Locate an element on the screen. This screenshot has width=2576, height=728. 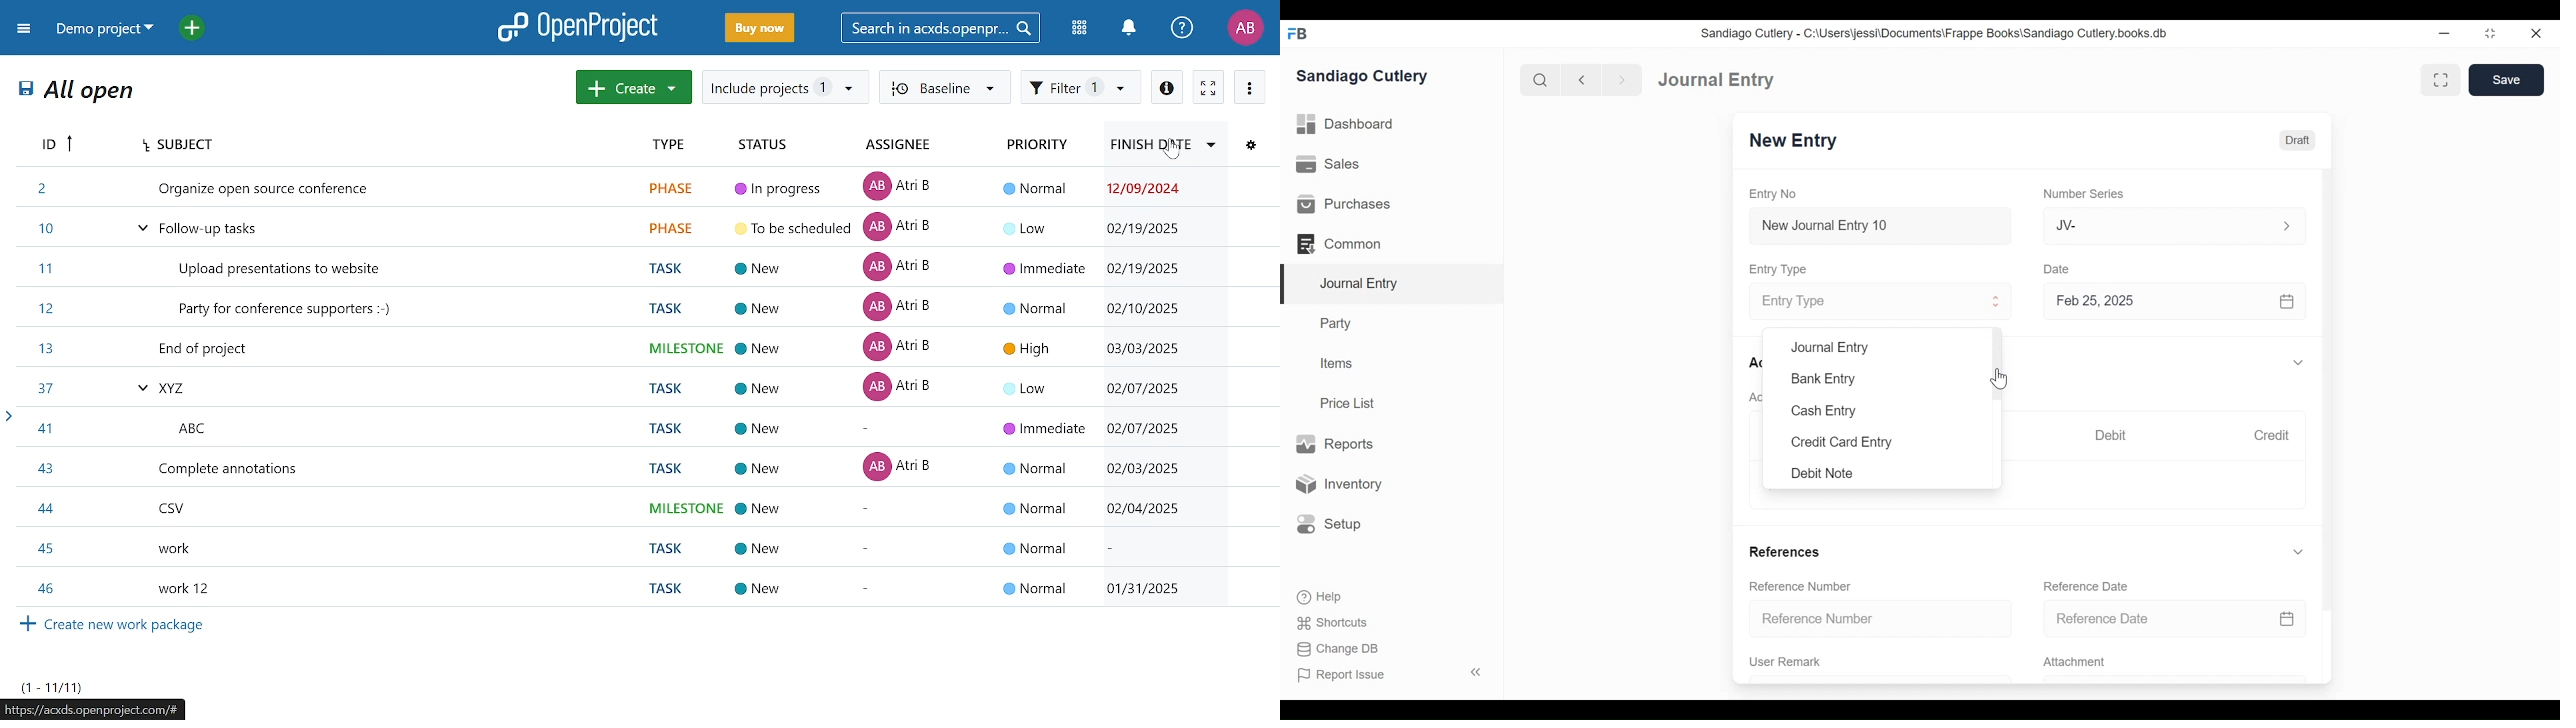
more options is located at coordinates (1250, 87).